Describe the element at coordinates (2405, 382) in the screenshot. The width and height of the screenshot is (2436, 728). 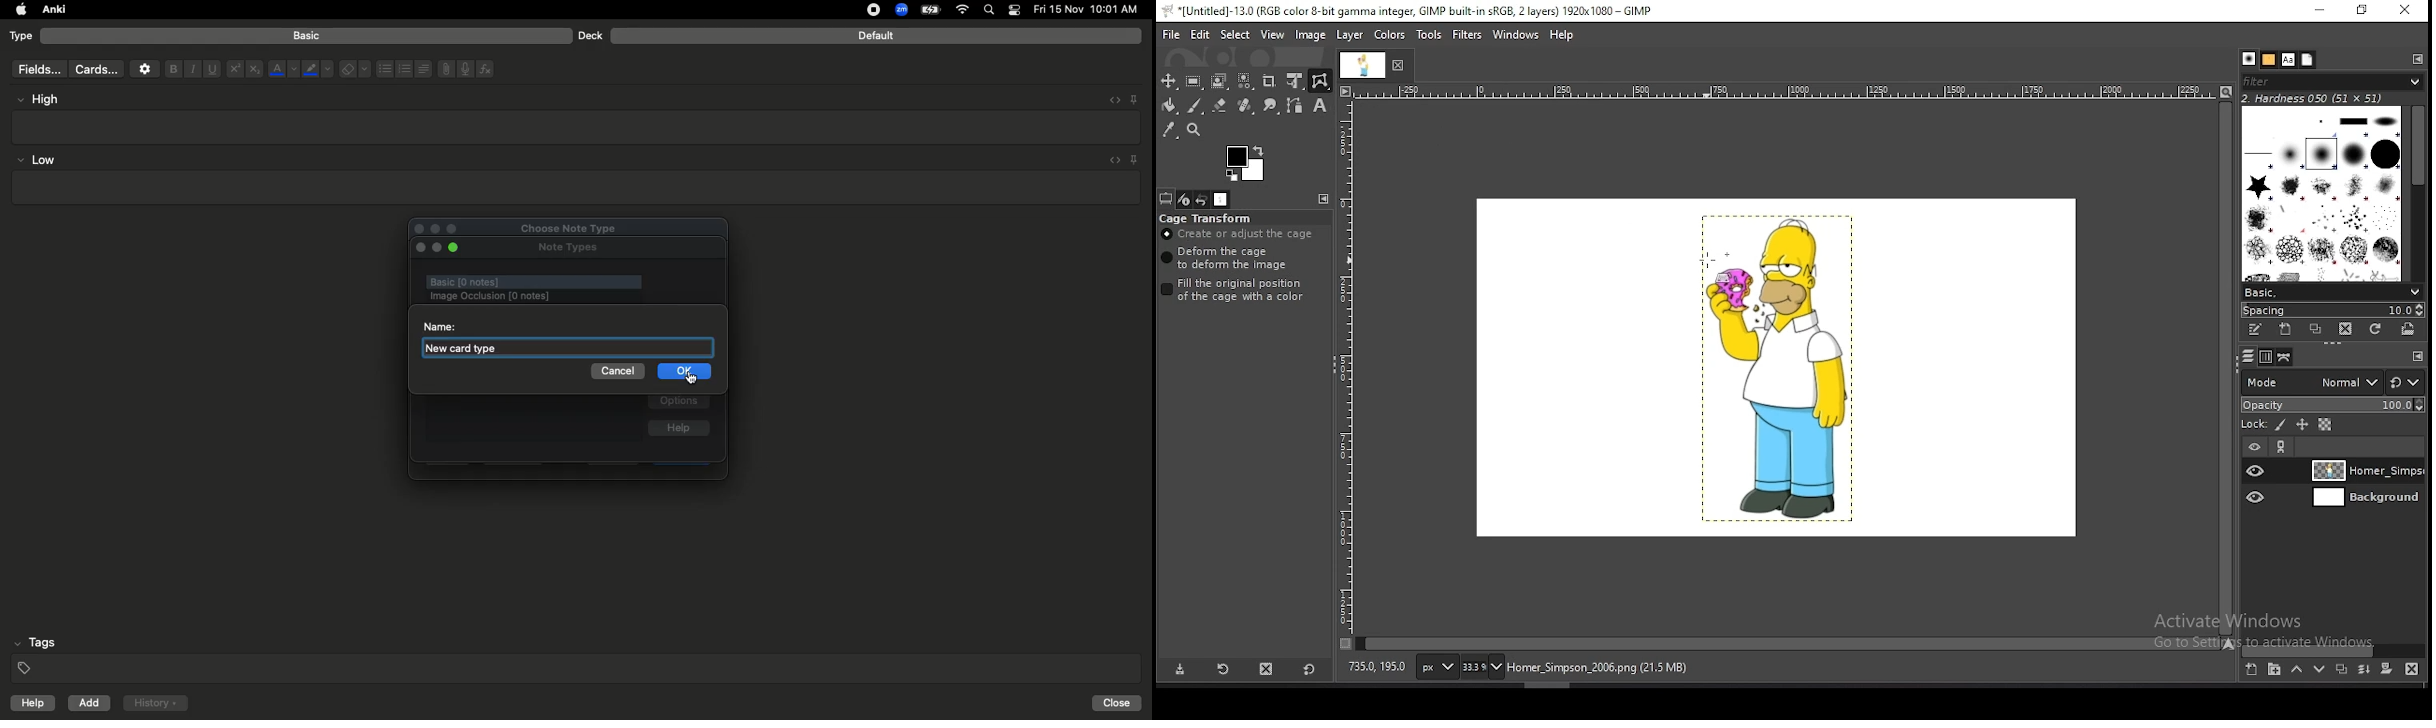
I see `rest` at that location.